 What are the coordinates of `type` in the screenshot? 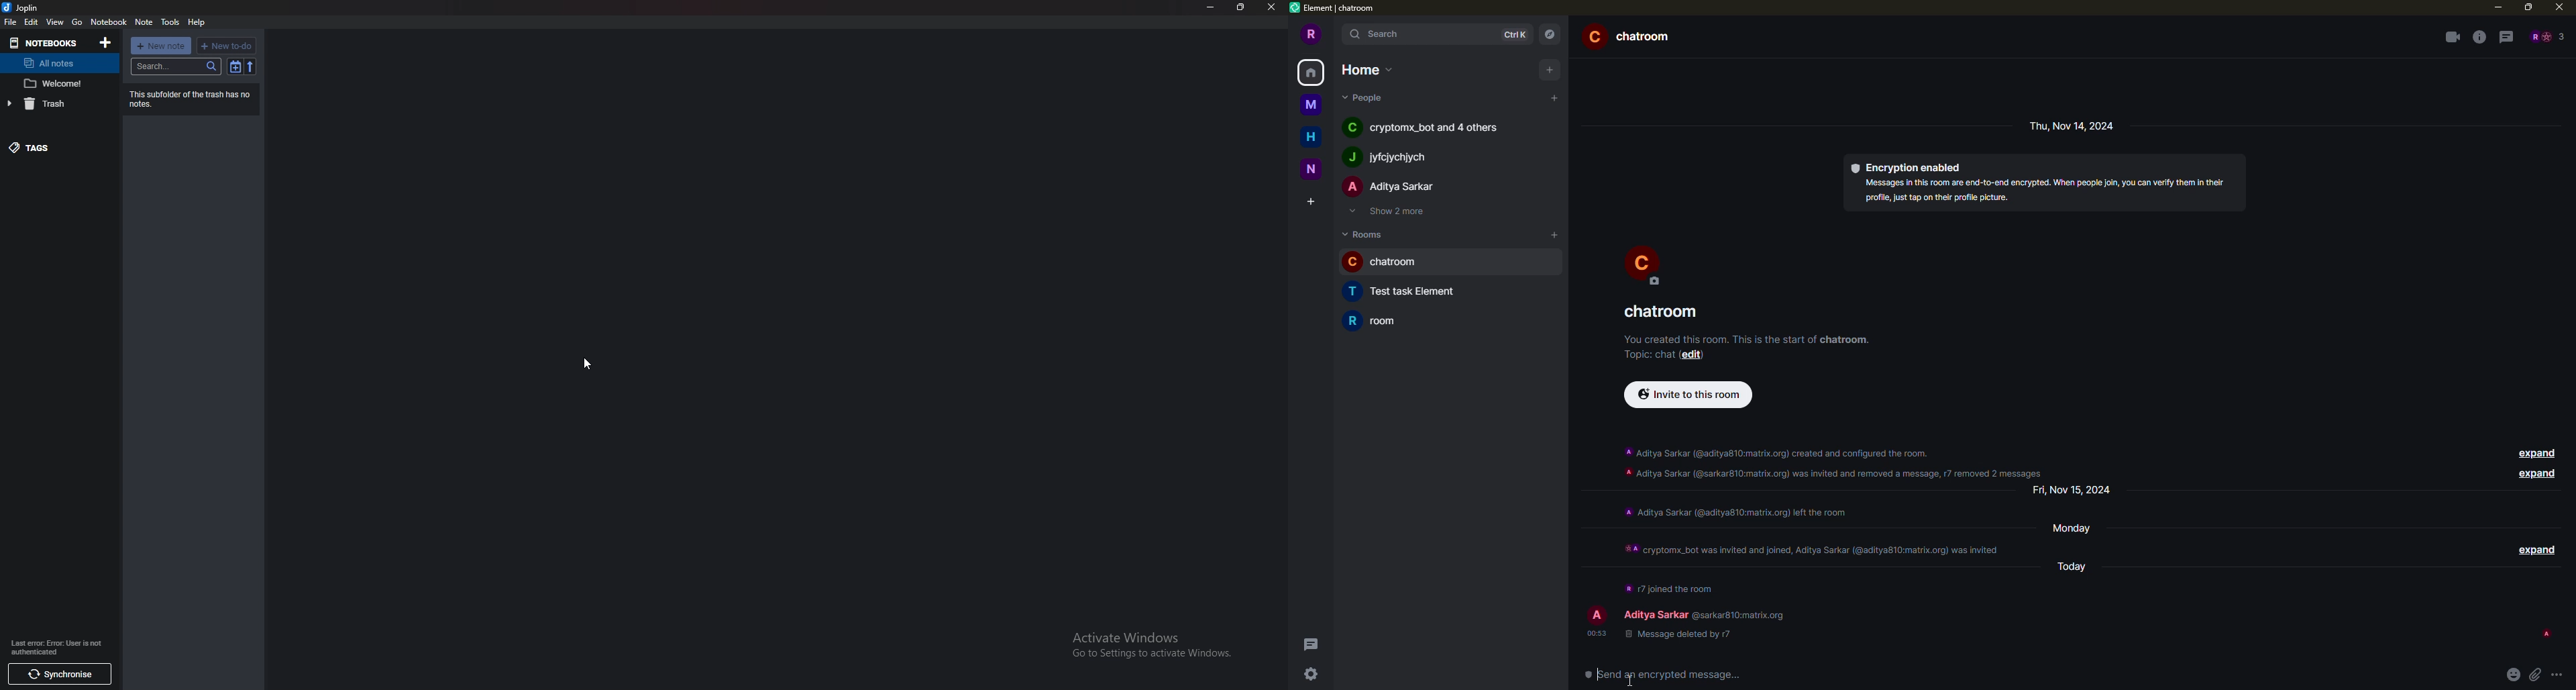 It's located at (1668, 676).